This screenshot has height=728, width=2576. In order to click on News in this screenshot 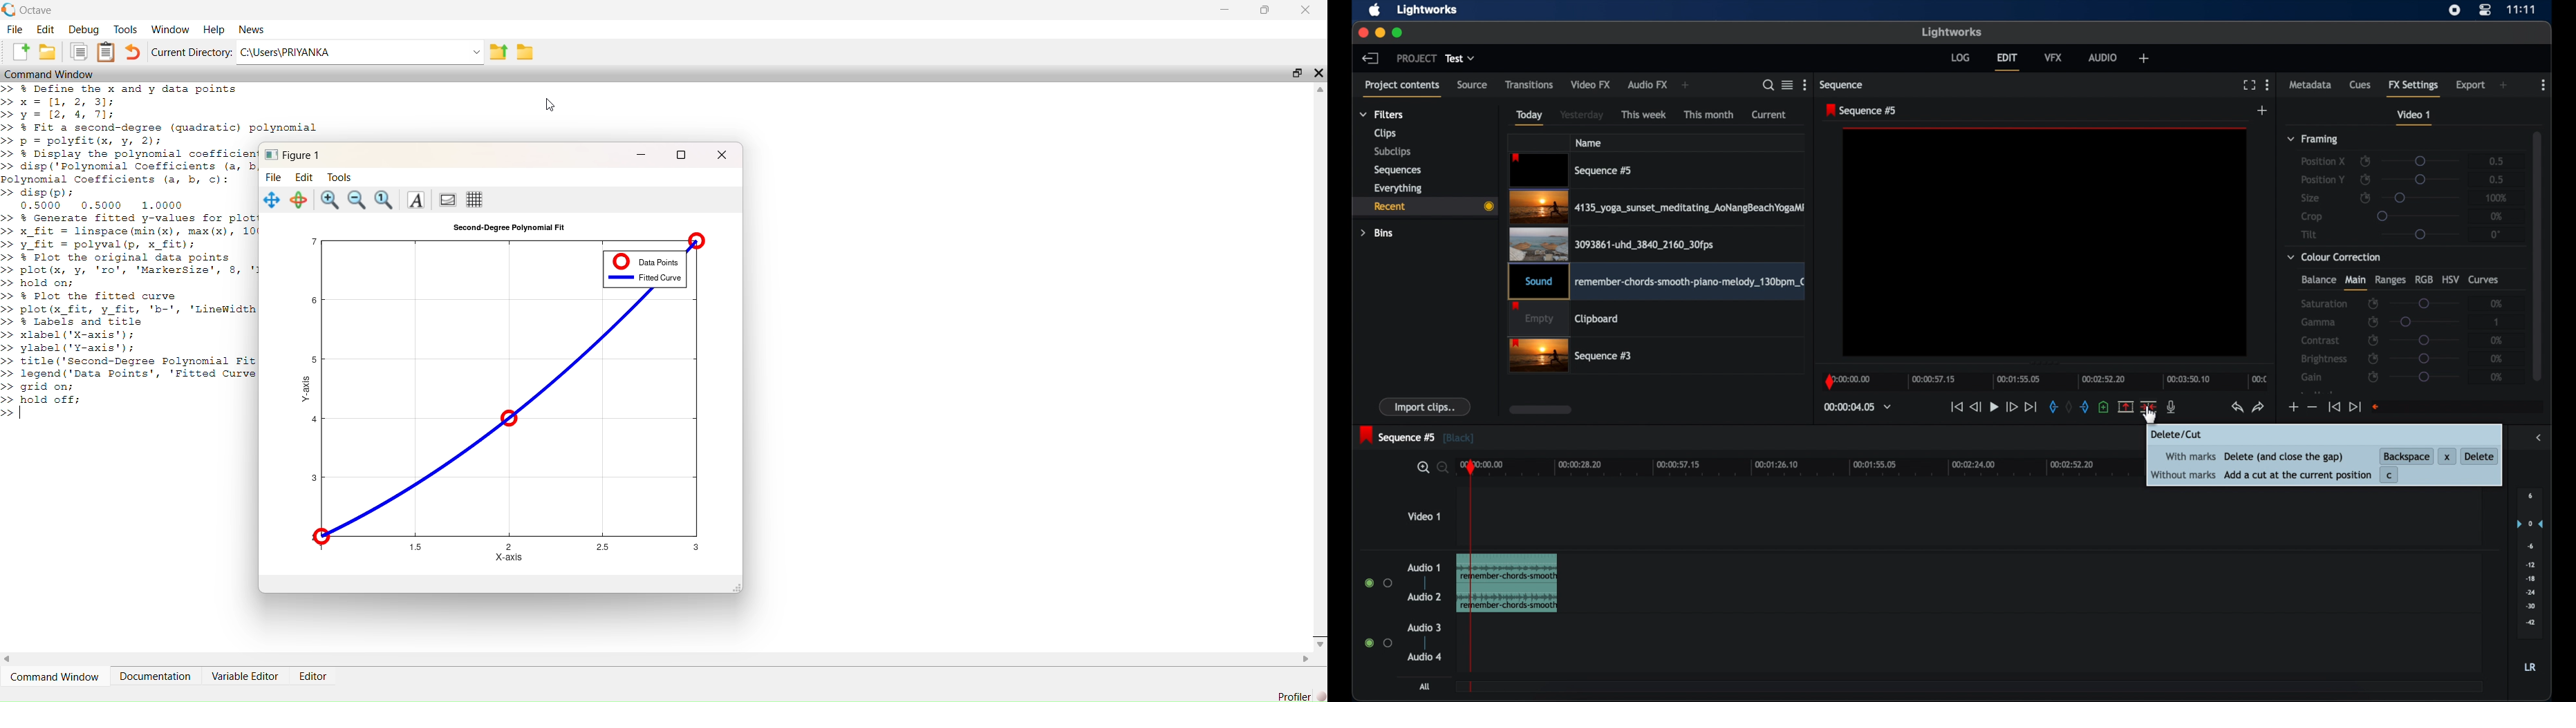, I will do `click(256, 29)`.